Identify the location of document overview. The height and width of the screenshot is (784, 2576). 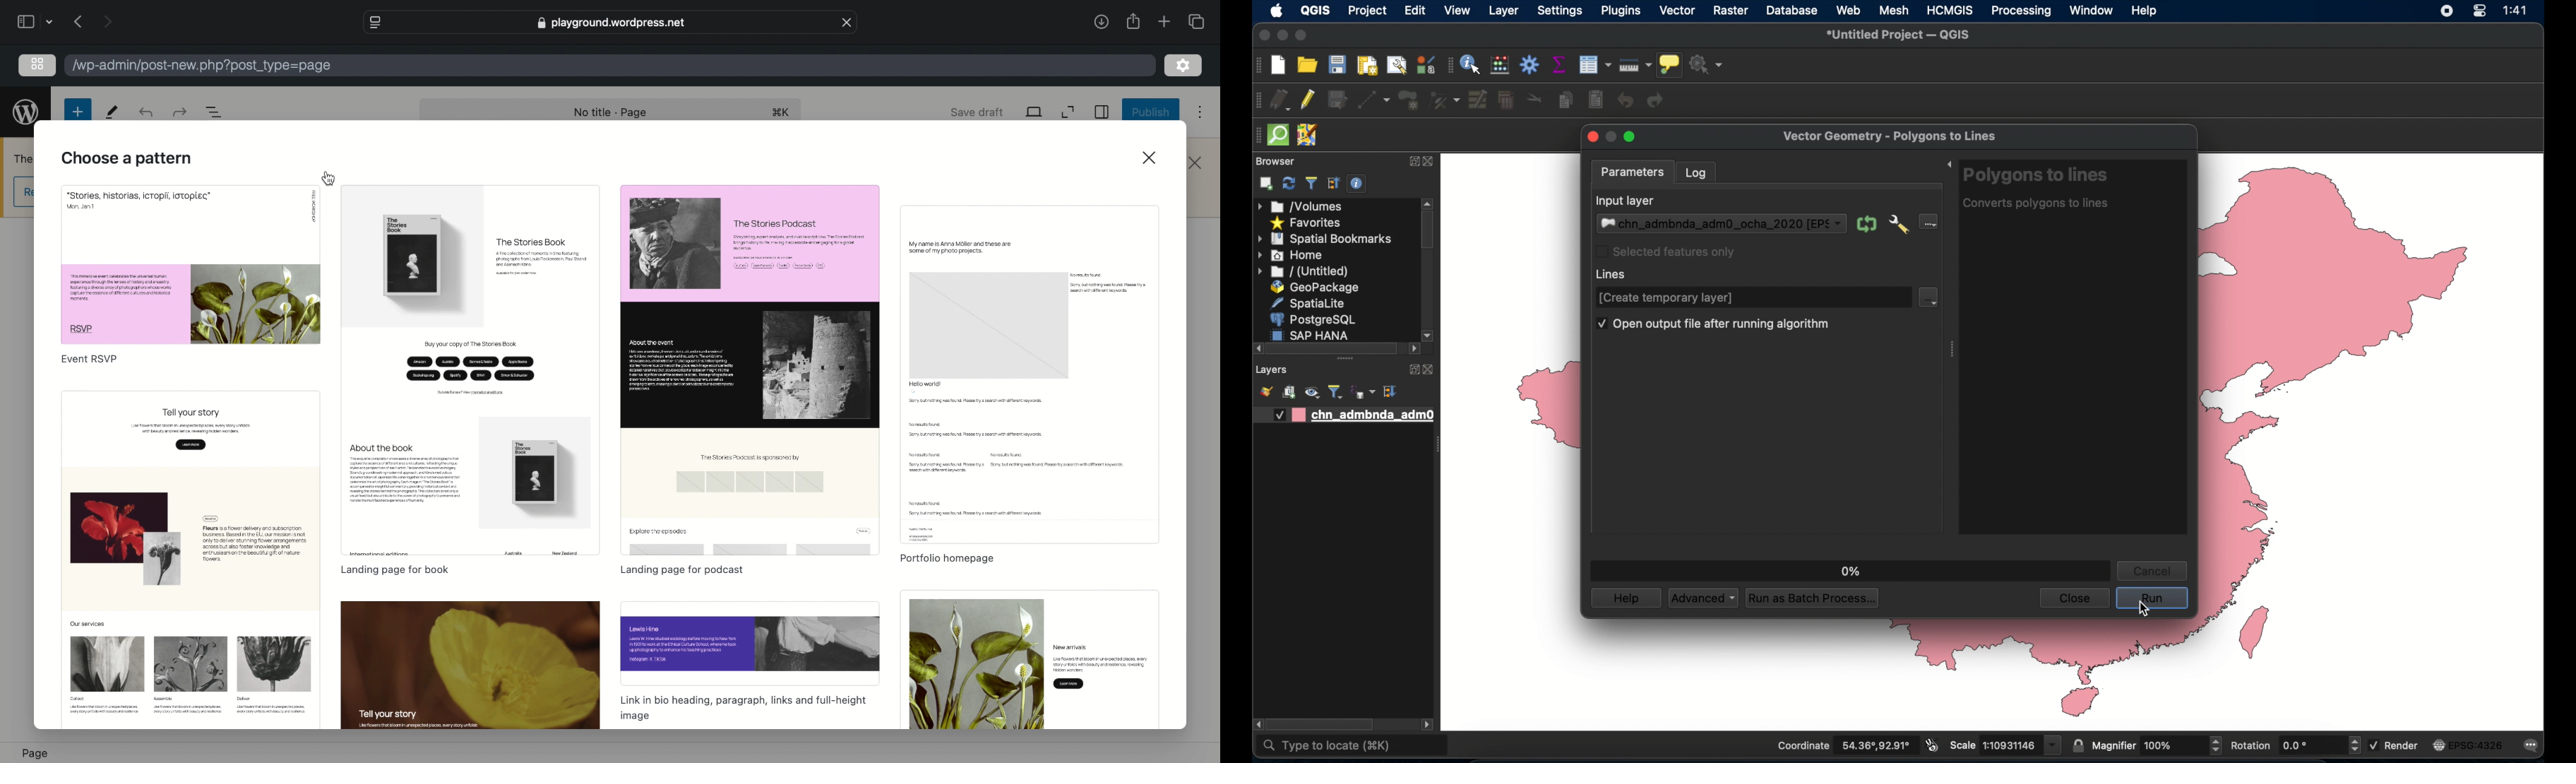
(214, 112).